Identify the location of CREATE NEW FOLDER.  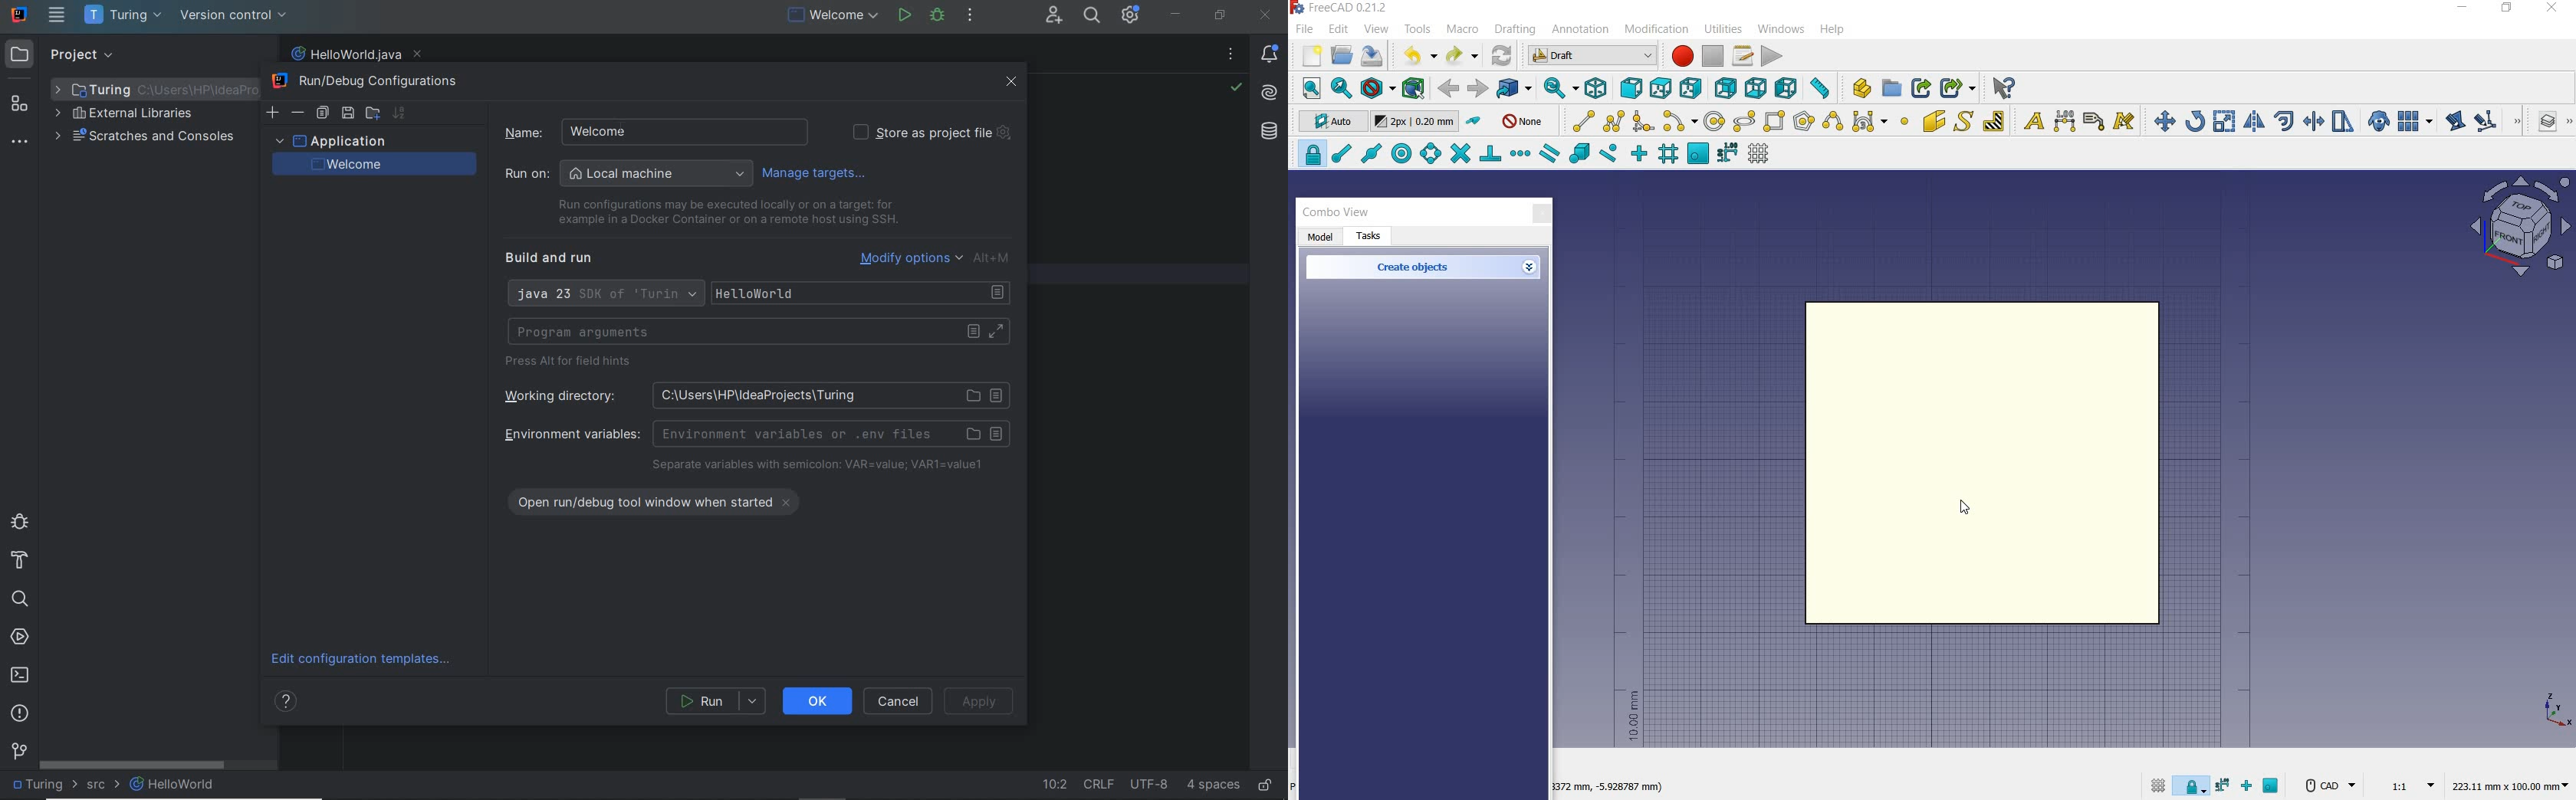
(372, 112).